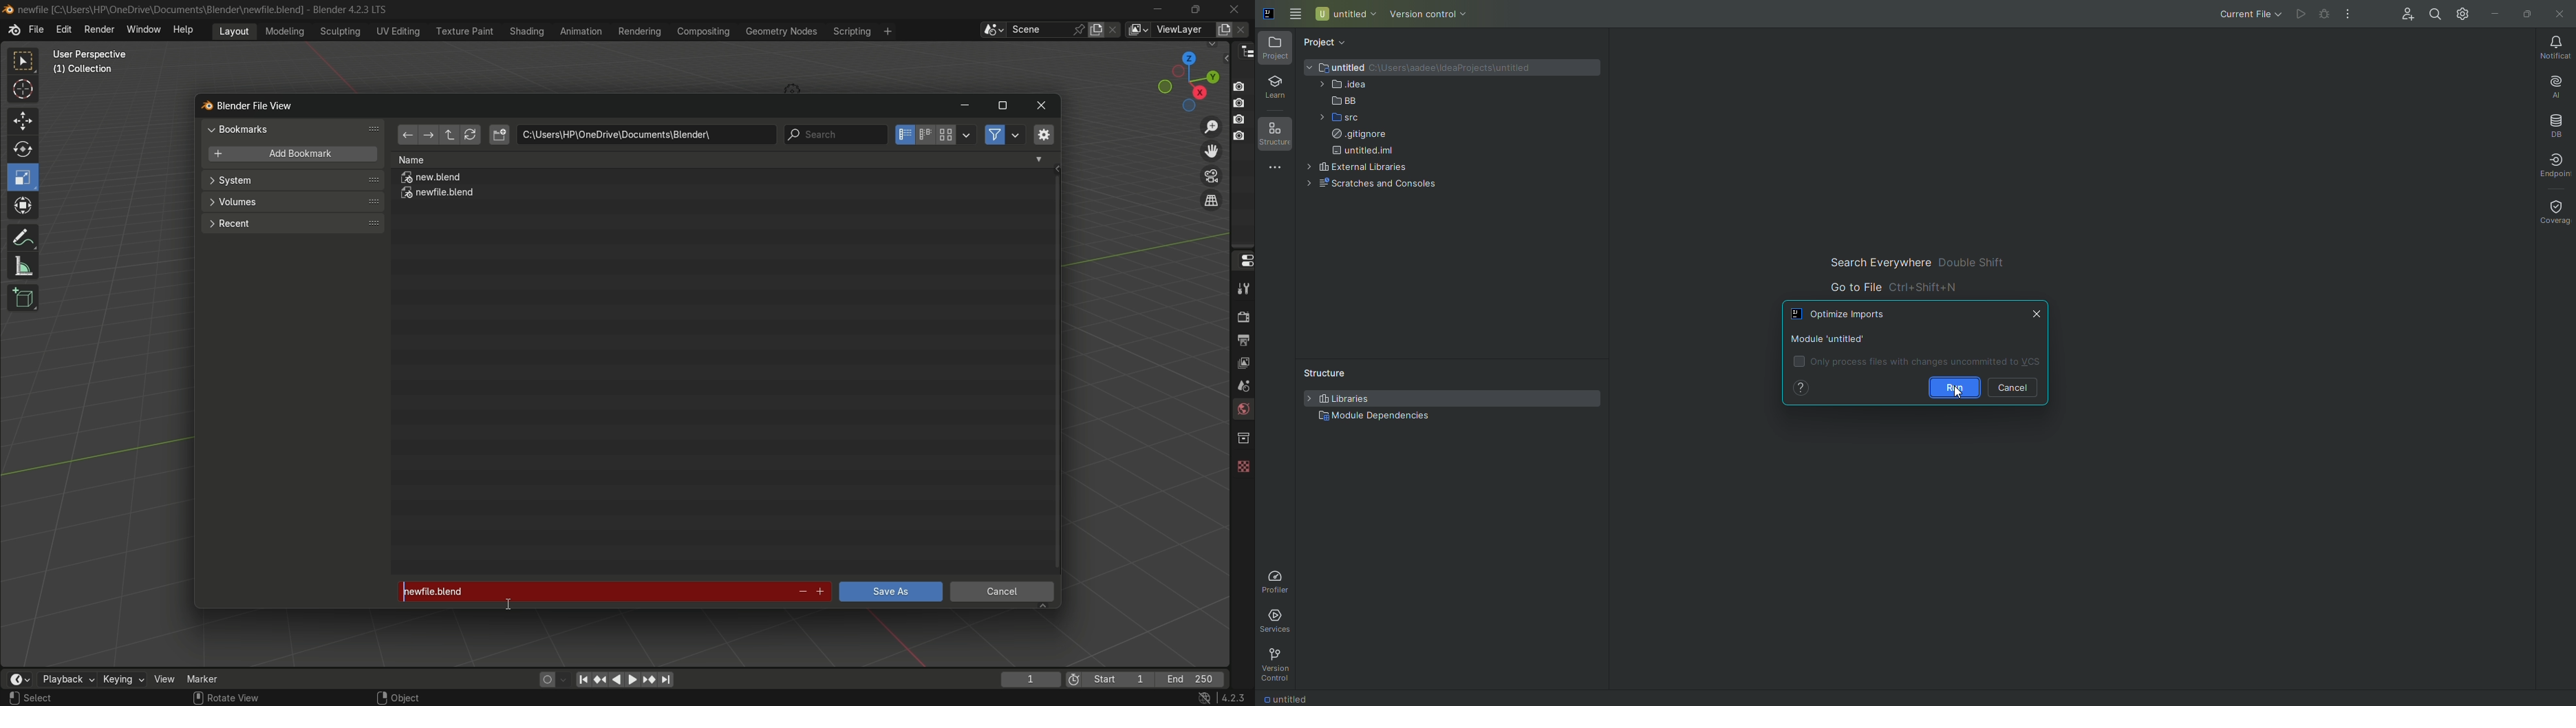 The image size is (2576, 728). Describe the element at coordinates (63, 29) in the screenshot. I see `edit menu` at that location.